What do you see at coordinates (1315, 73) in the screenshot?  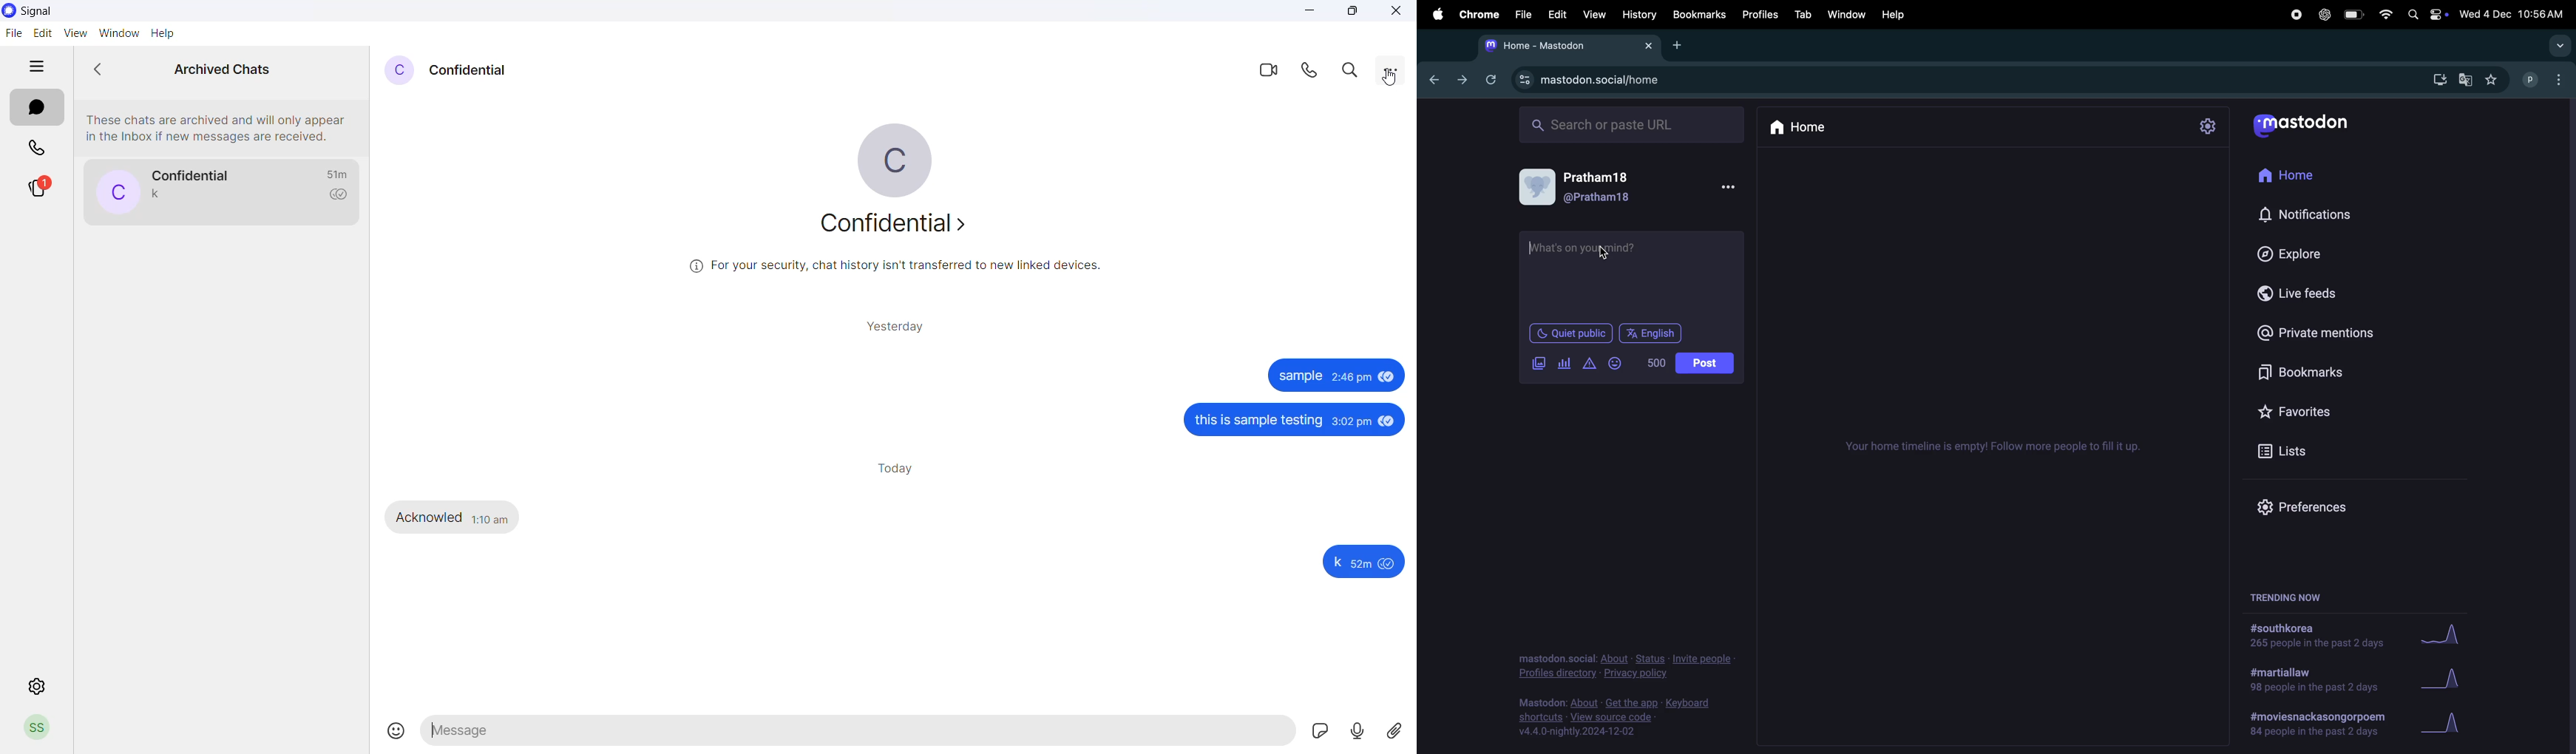 I see `voice call` at bounding box center [1315, 73].